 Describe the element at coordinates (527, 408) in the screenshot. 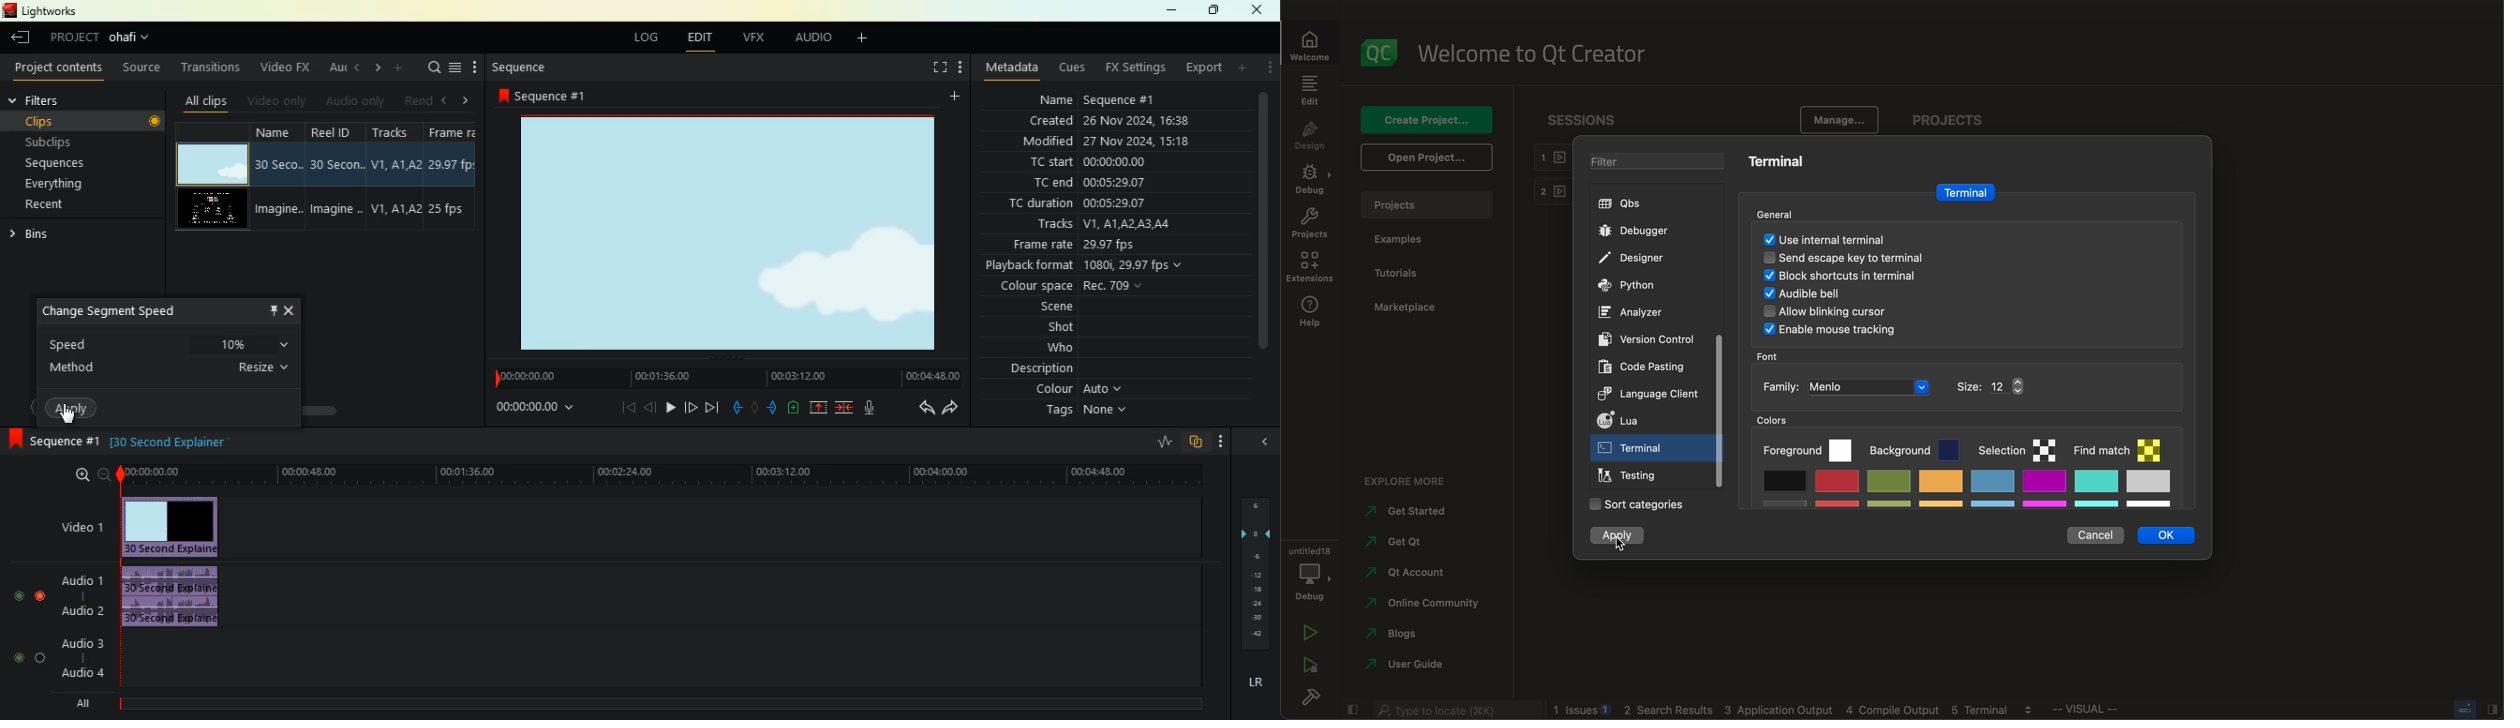

I see `time` at that location.